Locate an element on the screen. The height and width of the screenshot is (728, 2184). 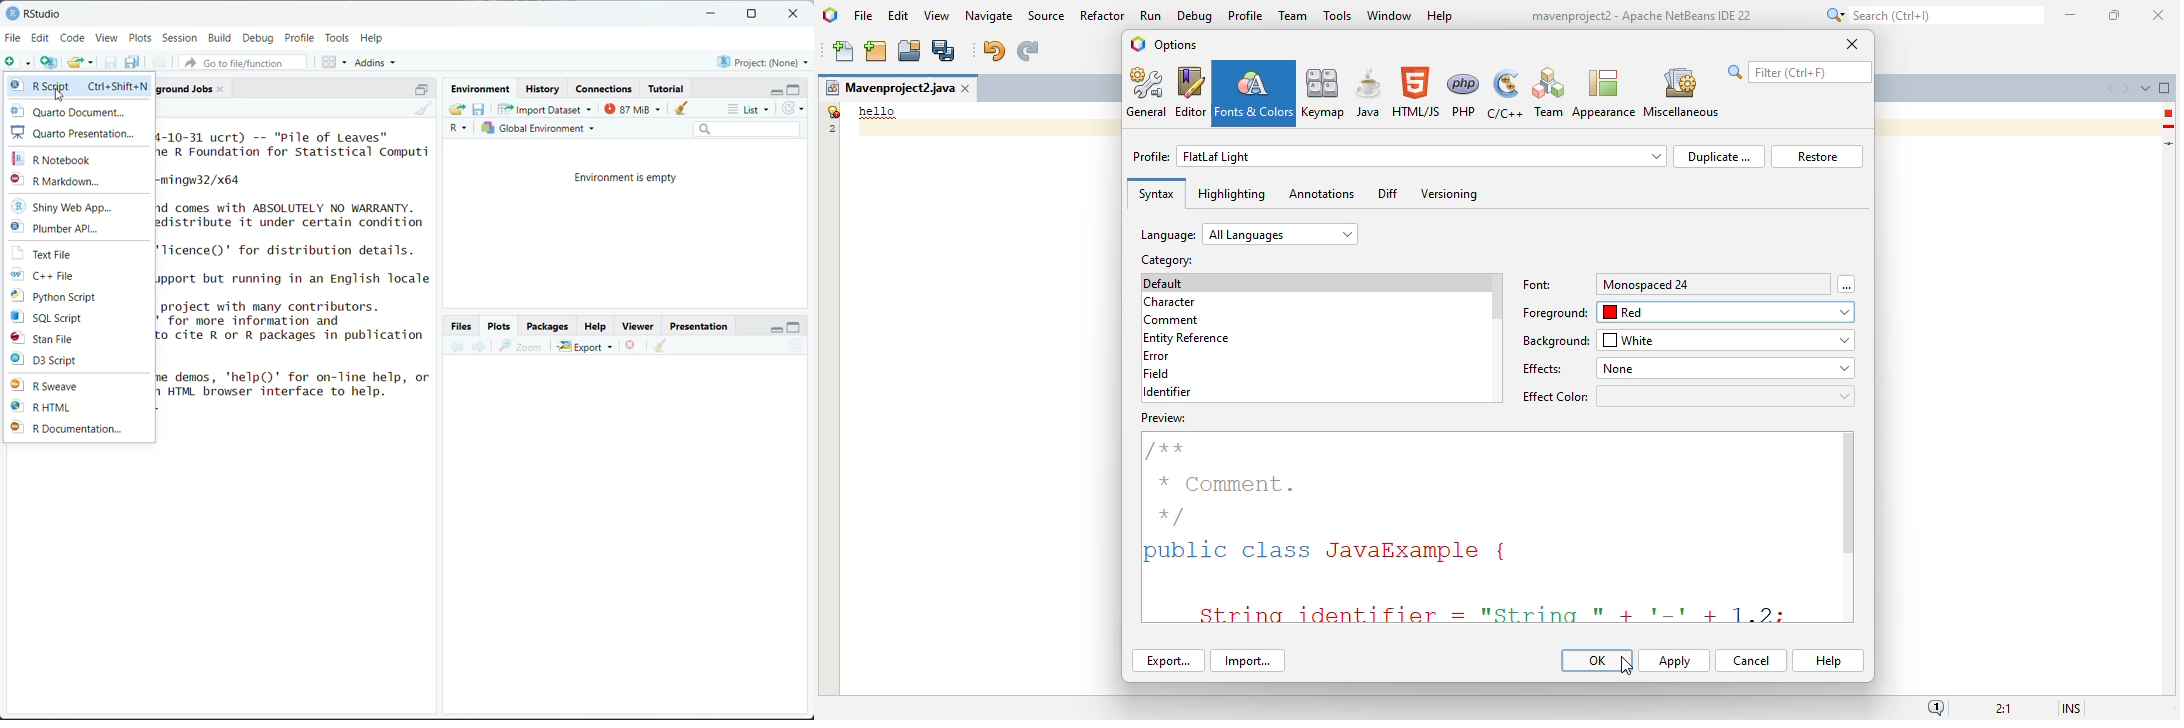
previous plot is located at coordinates (457, 347).